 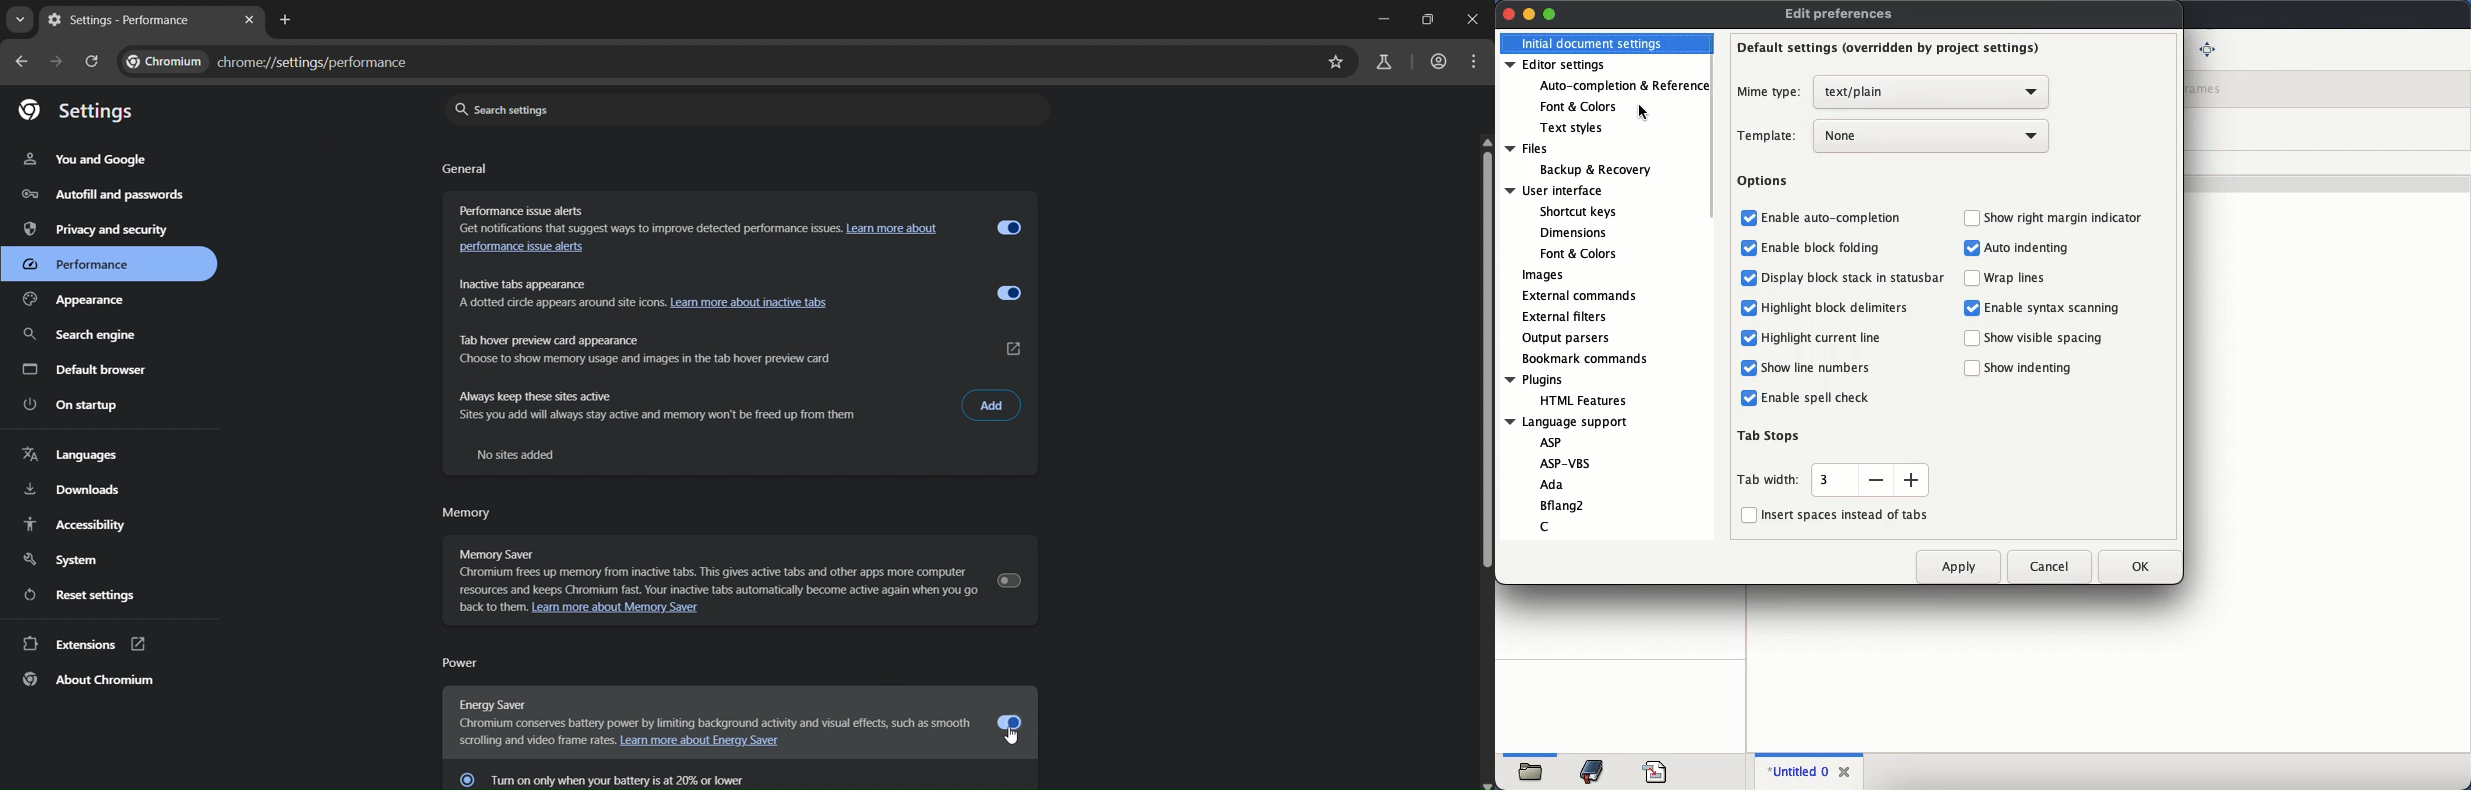 I want to click on code, so click(x=1655, y=770).